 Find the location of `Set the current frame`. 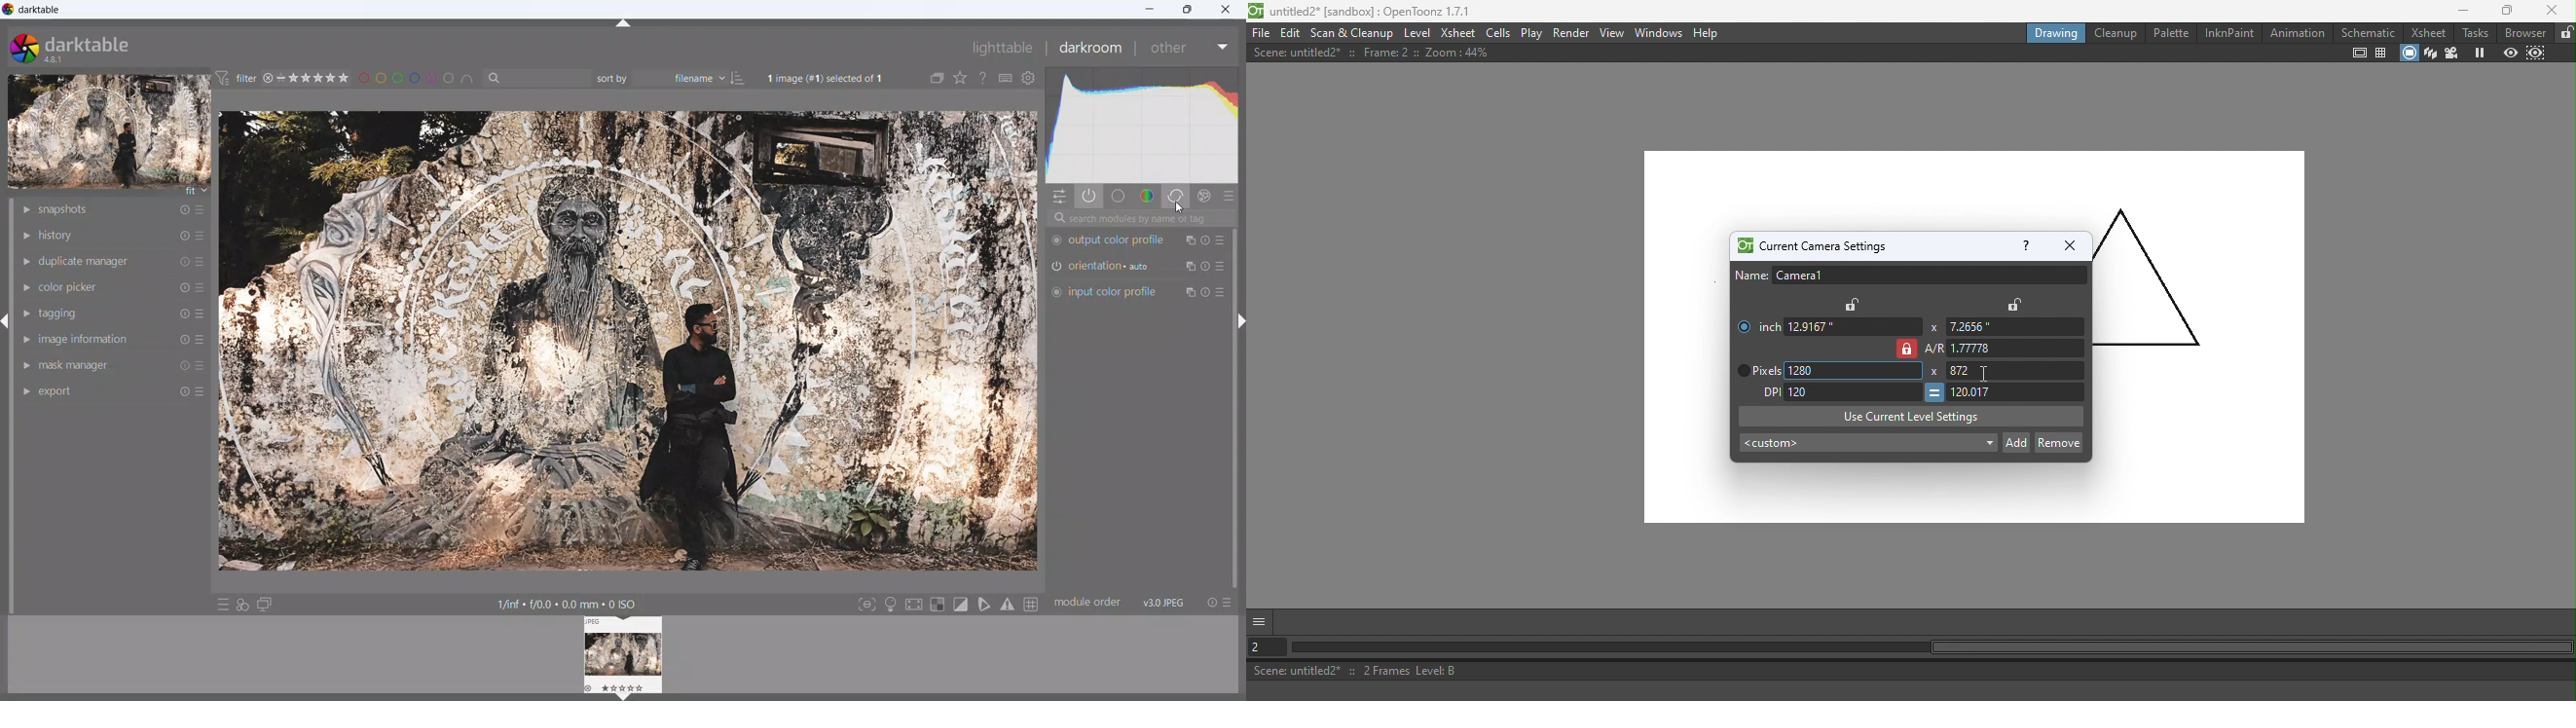

Set the current frame is located at coordinates (1269, 646).